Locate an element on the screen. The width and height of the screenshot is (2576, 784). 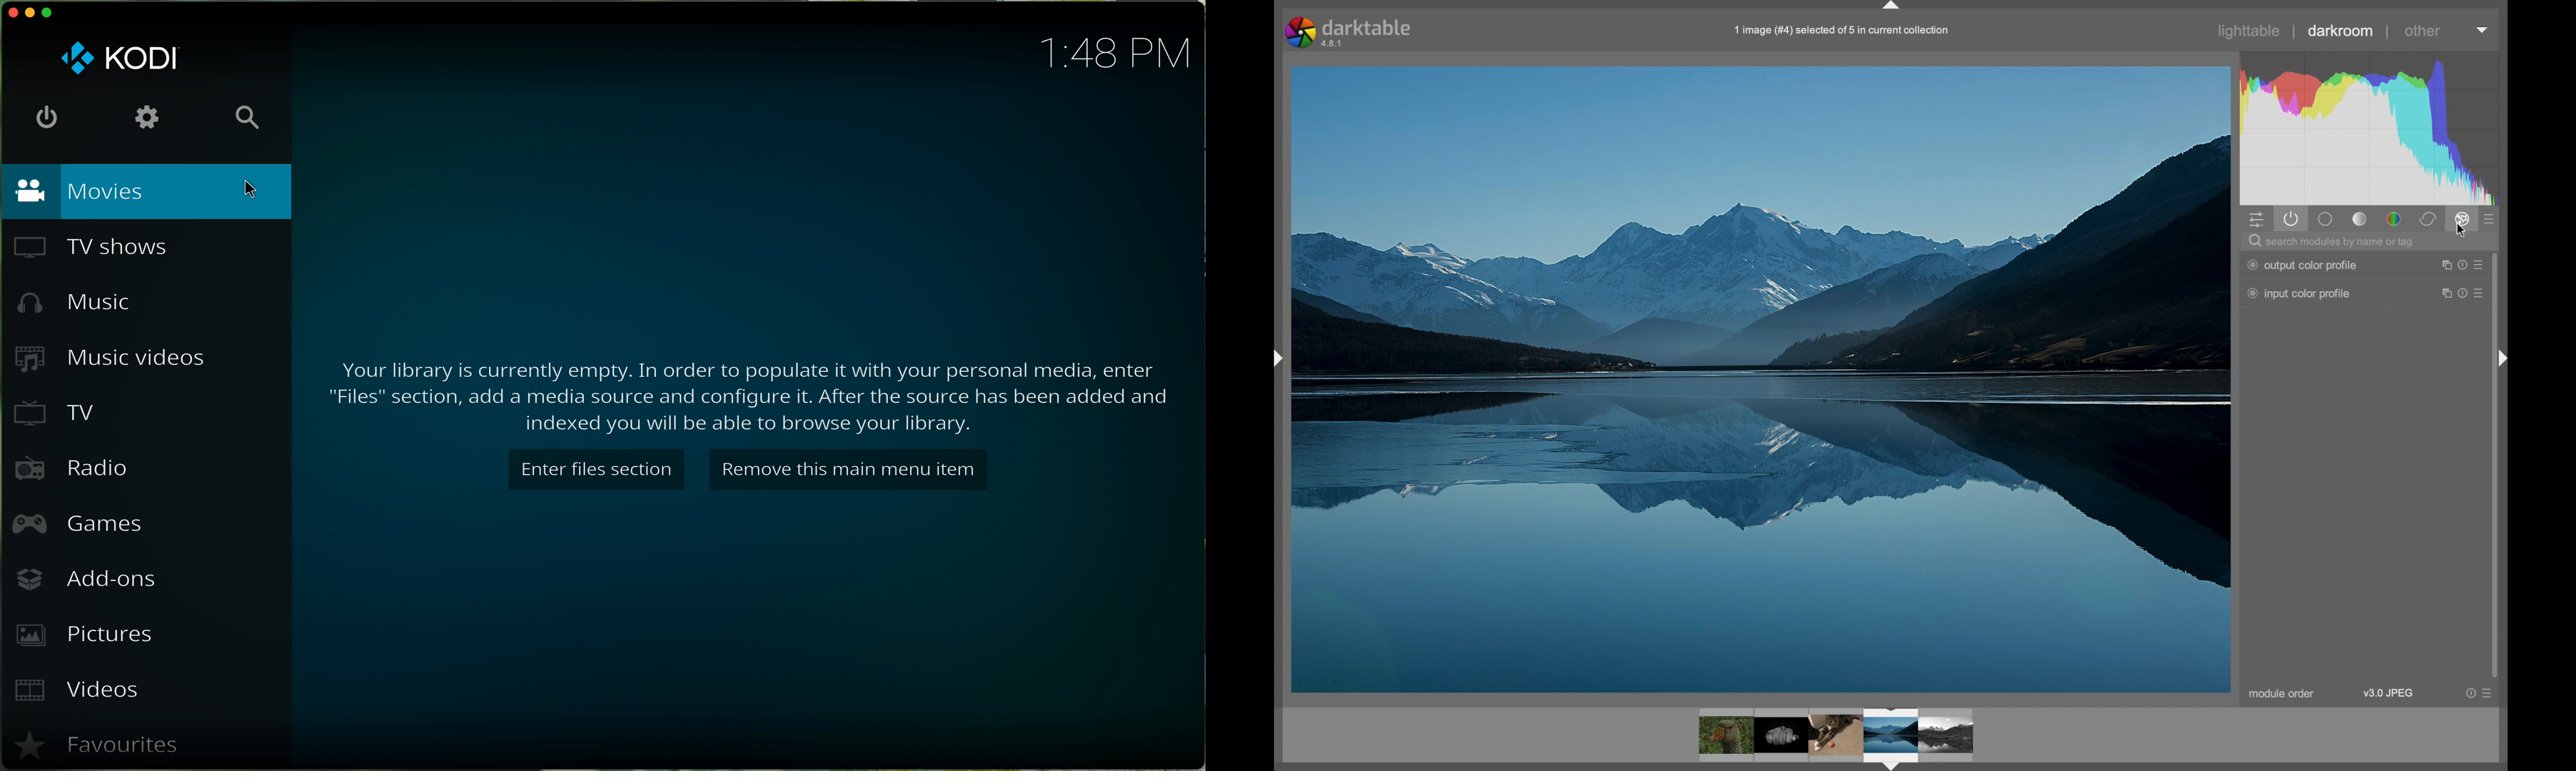
more options is located at coordinates (2463, 293).